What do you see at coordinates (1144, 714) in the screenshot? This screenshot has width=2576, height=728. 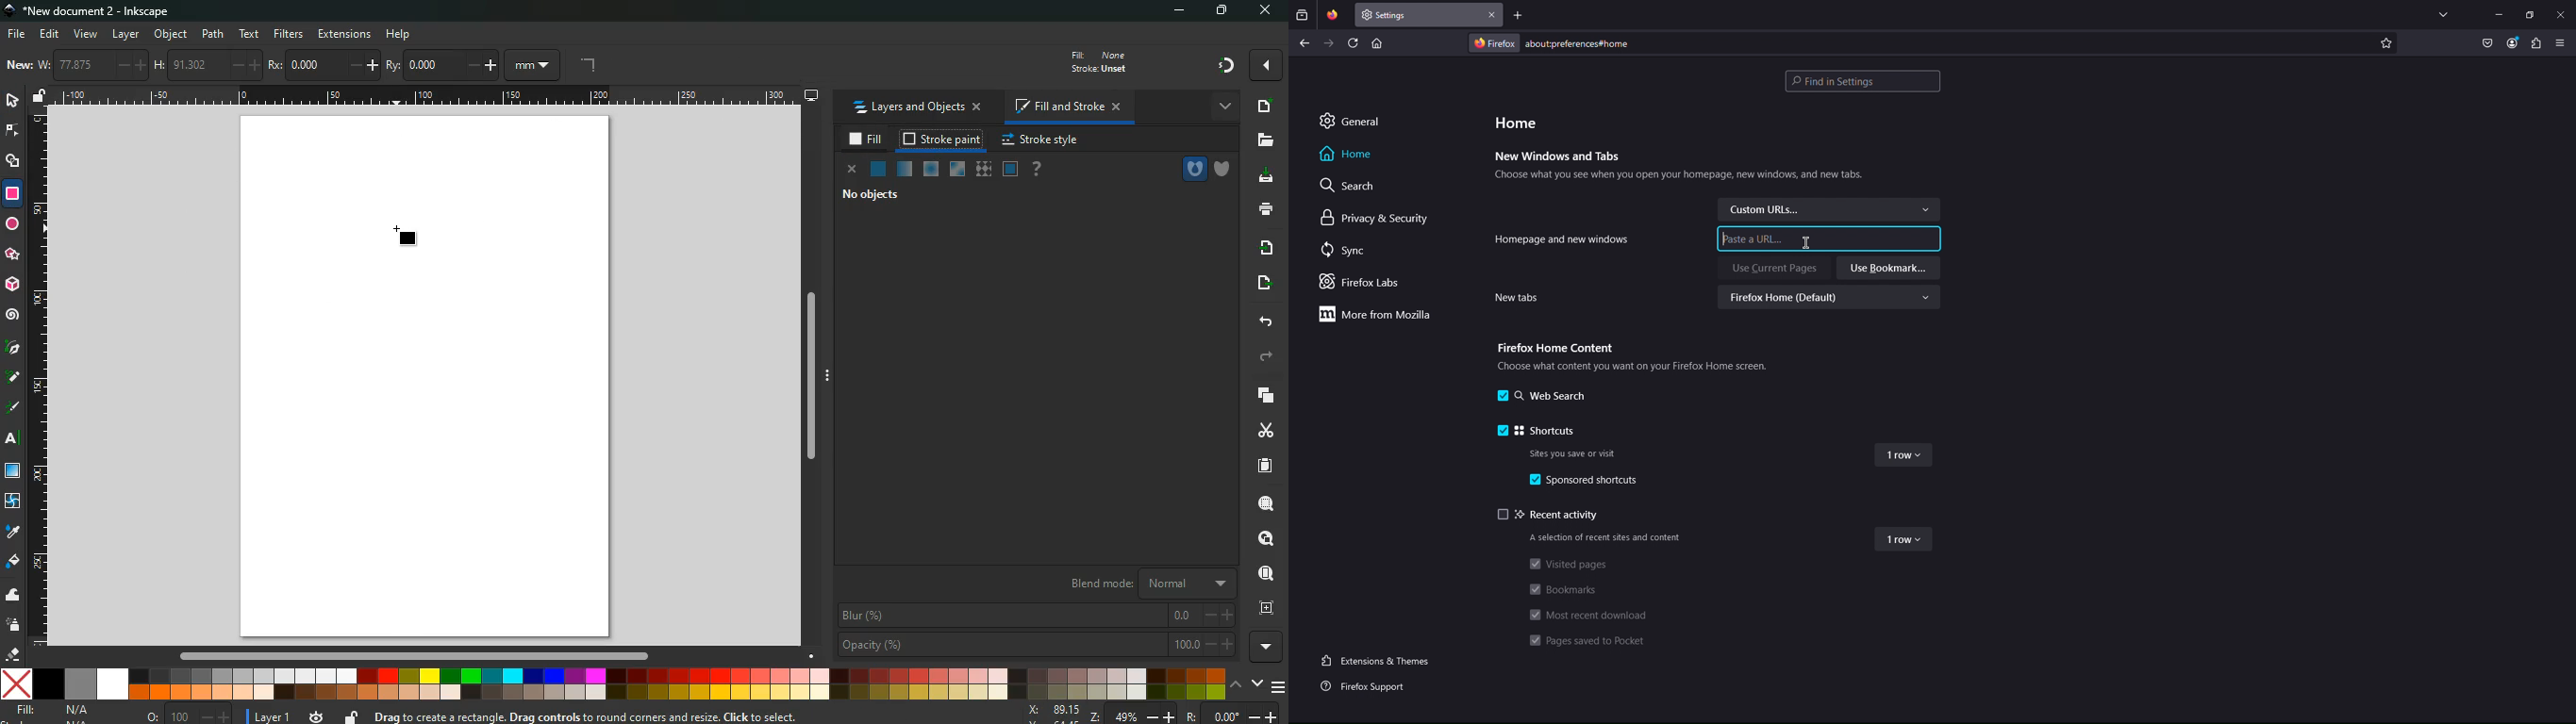 I see `zoom` at bounding box center [1144, 714].